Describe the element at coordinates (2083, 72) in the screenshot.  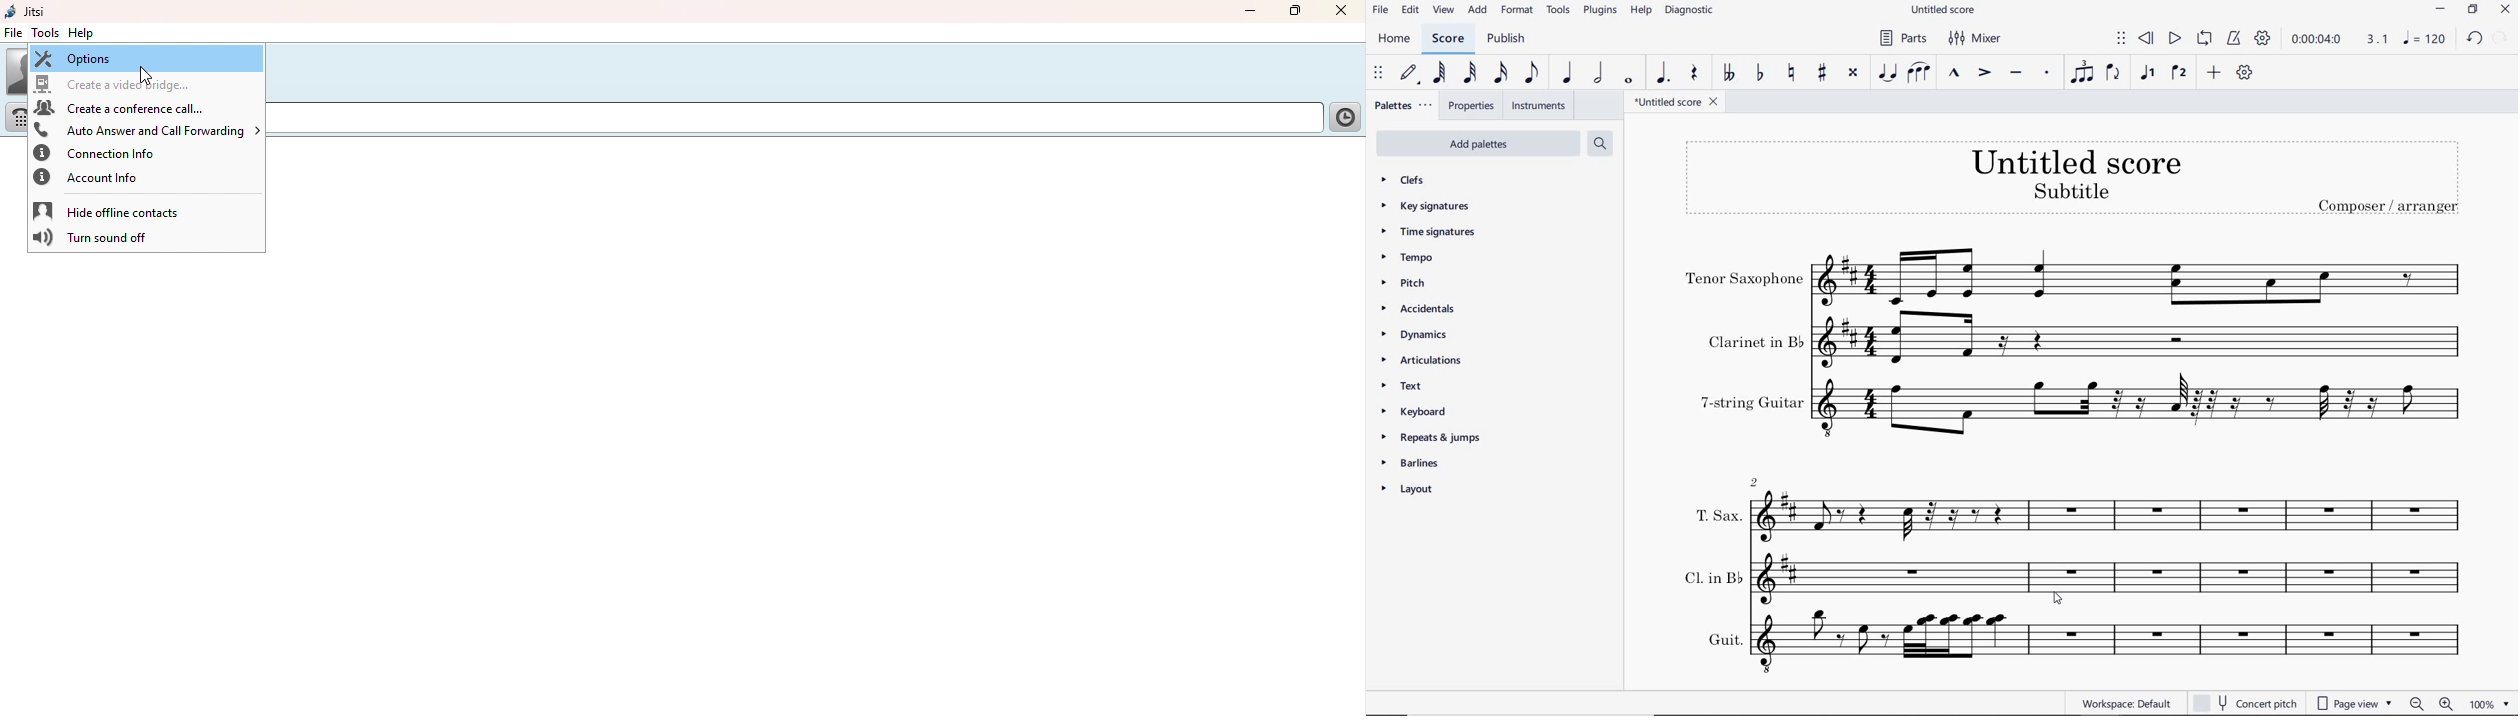
I see `TUPLET` at that location.